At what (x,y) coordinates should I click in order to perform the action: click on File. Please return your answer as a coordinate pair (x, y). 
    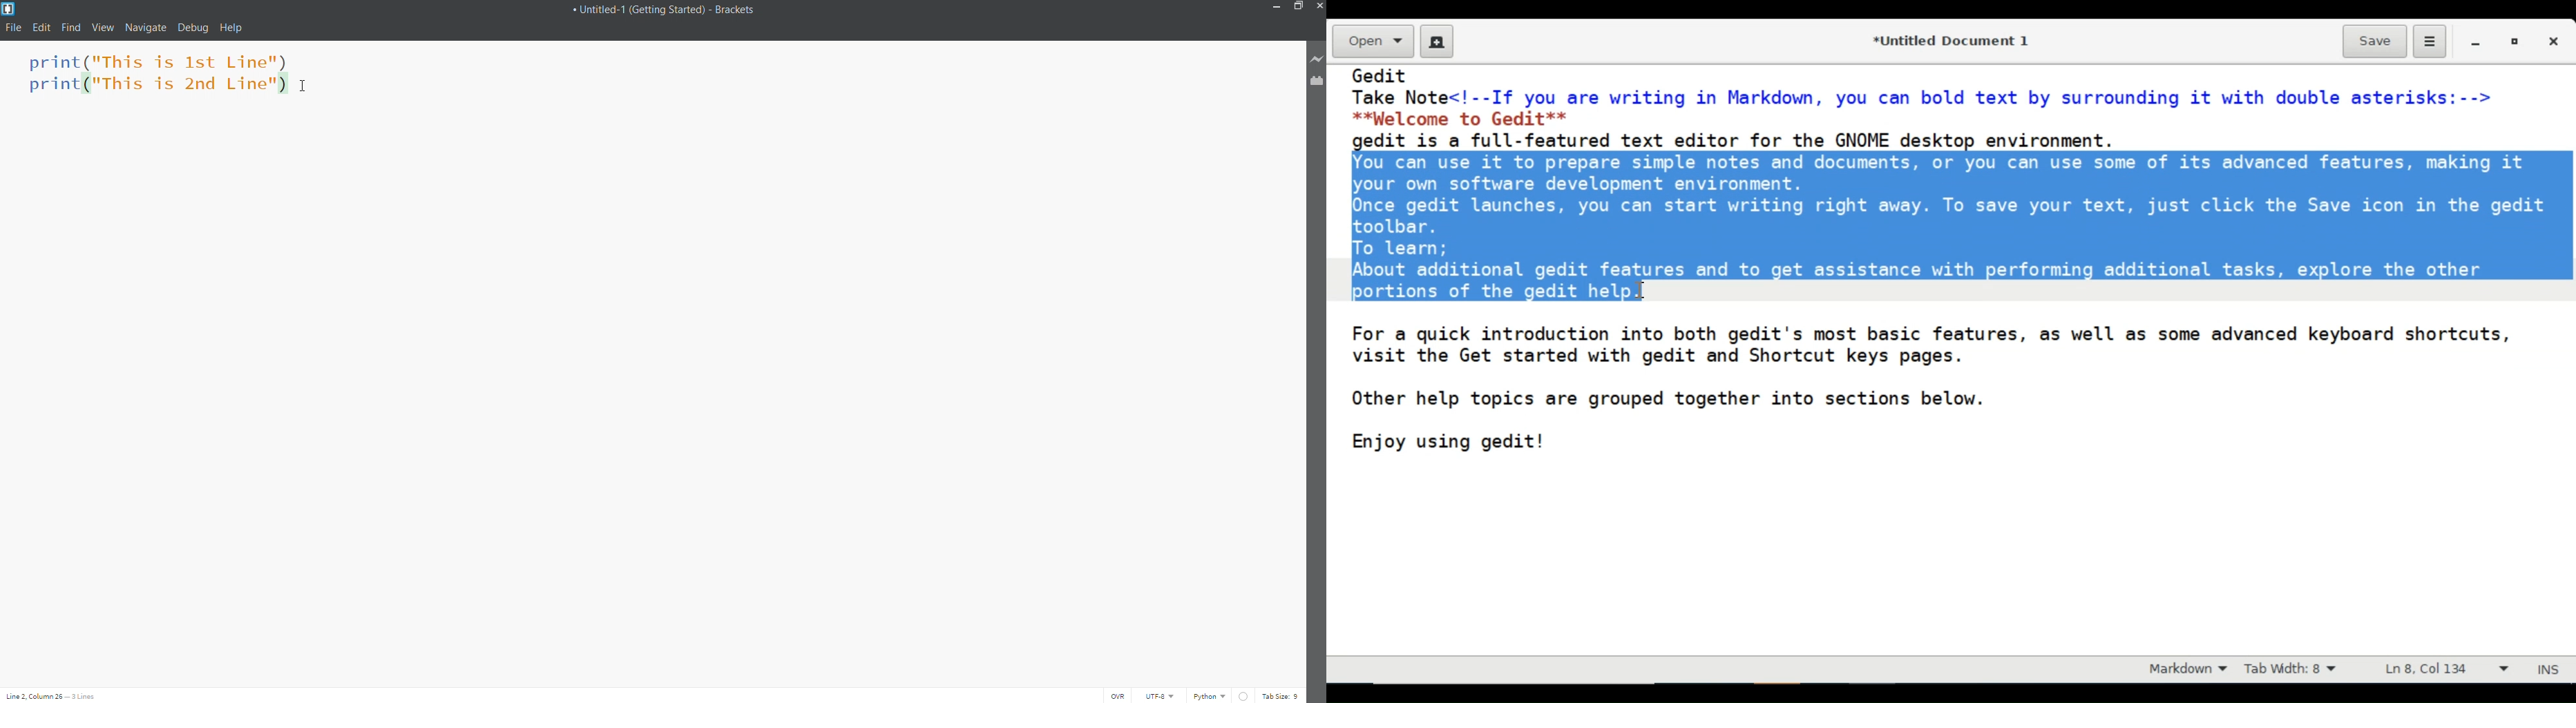
    Looking at the image, I should click on (15, 26).